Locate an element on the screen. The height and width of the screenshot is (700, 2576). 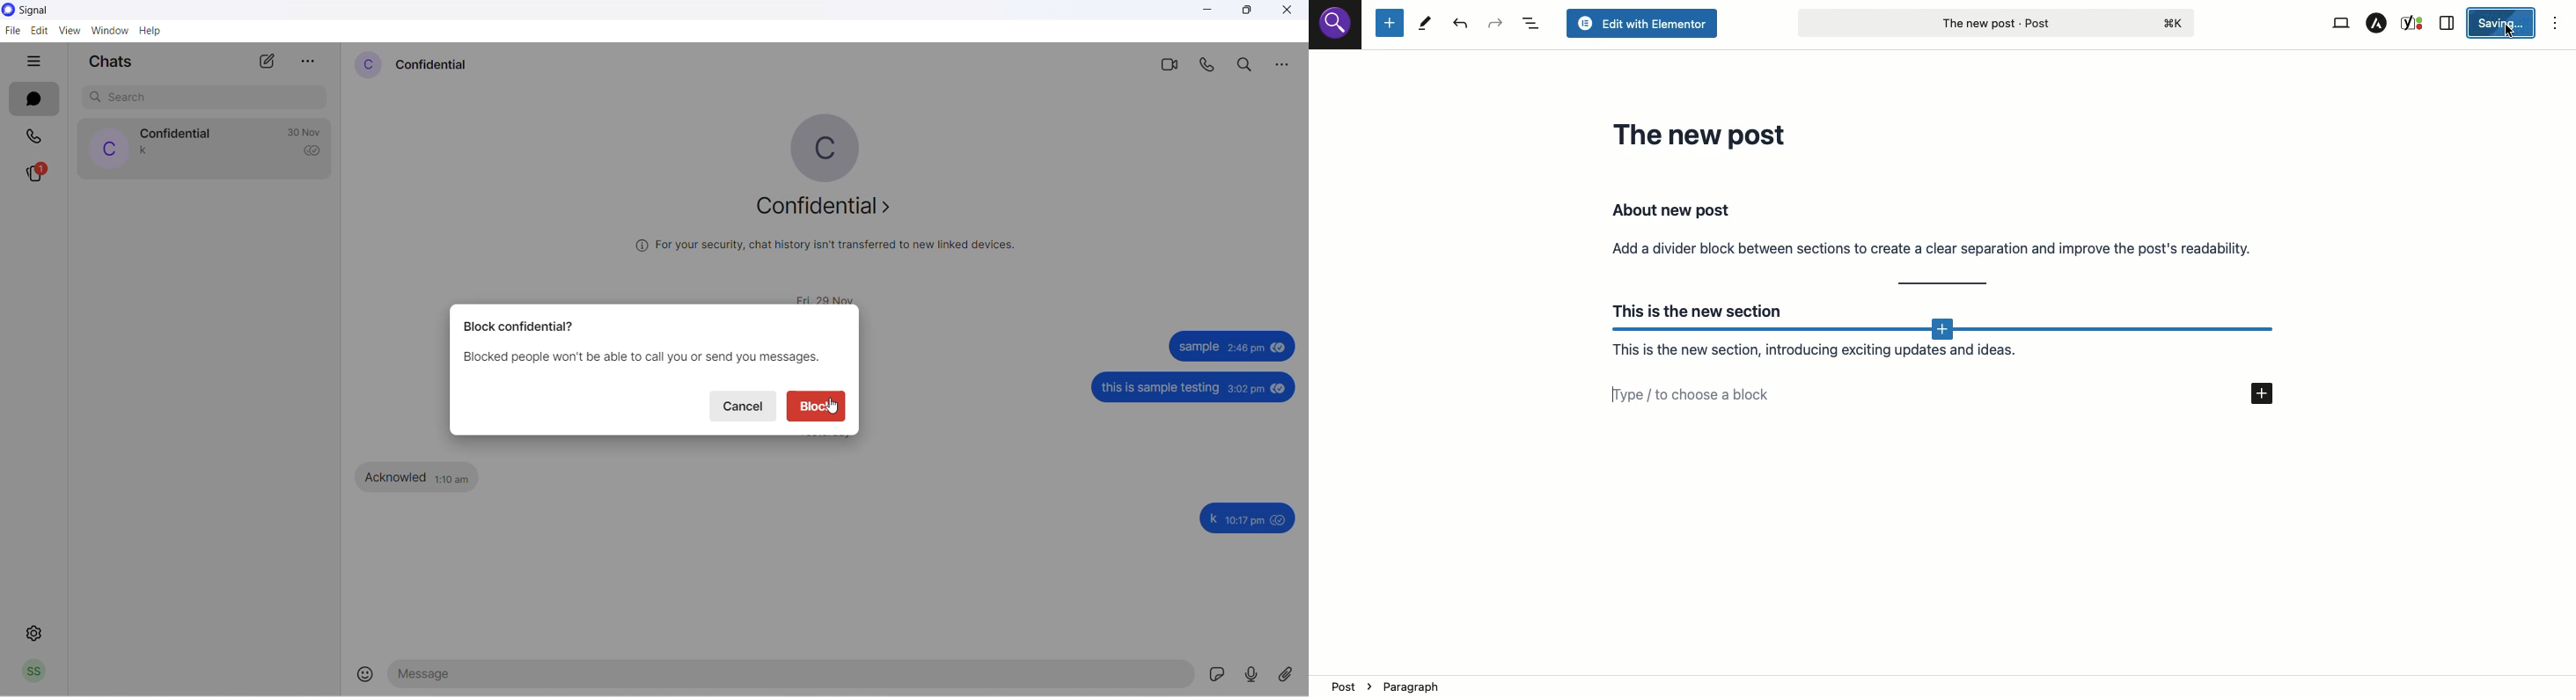
Edit with elementor is located at coordinates (1640, 24).